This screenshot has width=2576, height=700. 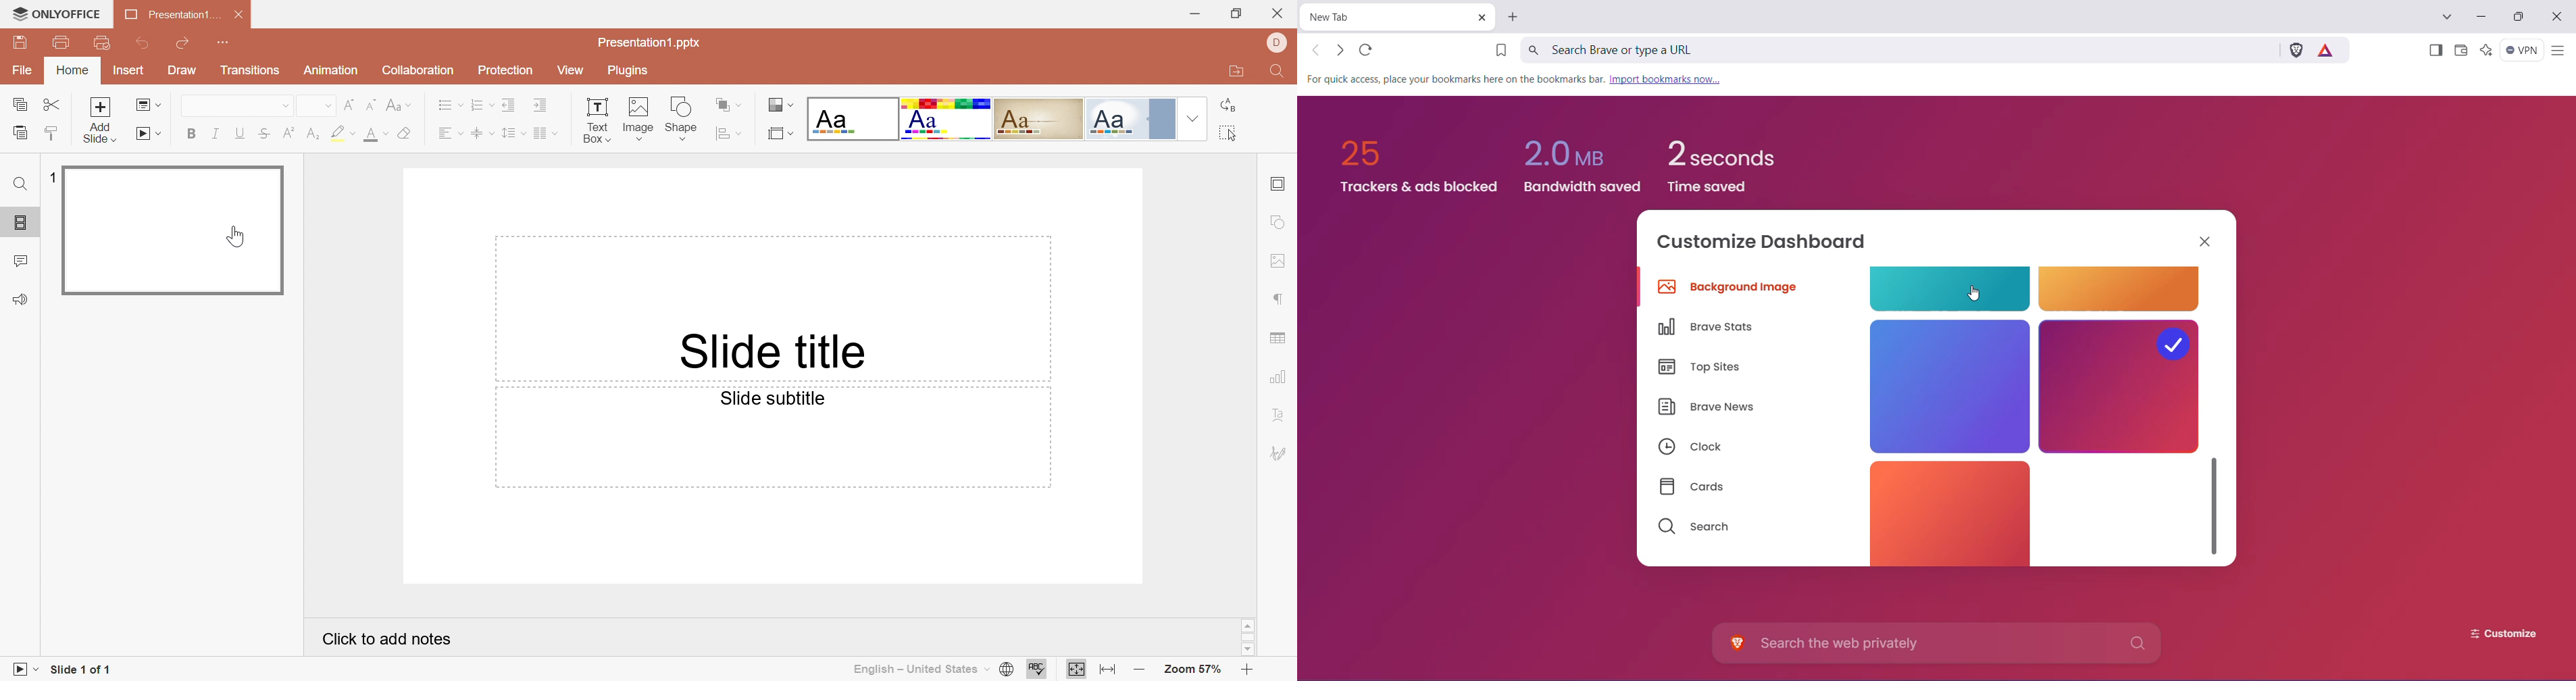 What do you see at coordinates (1228, 103) in the screenshot?
I see `Replace` at bounding box center [1228, 103].